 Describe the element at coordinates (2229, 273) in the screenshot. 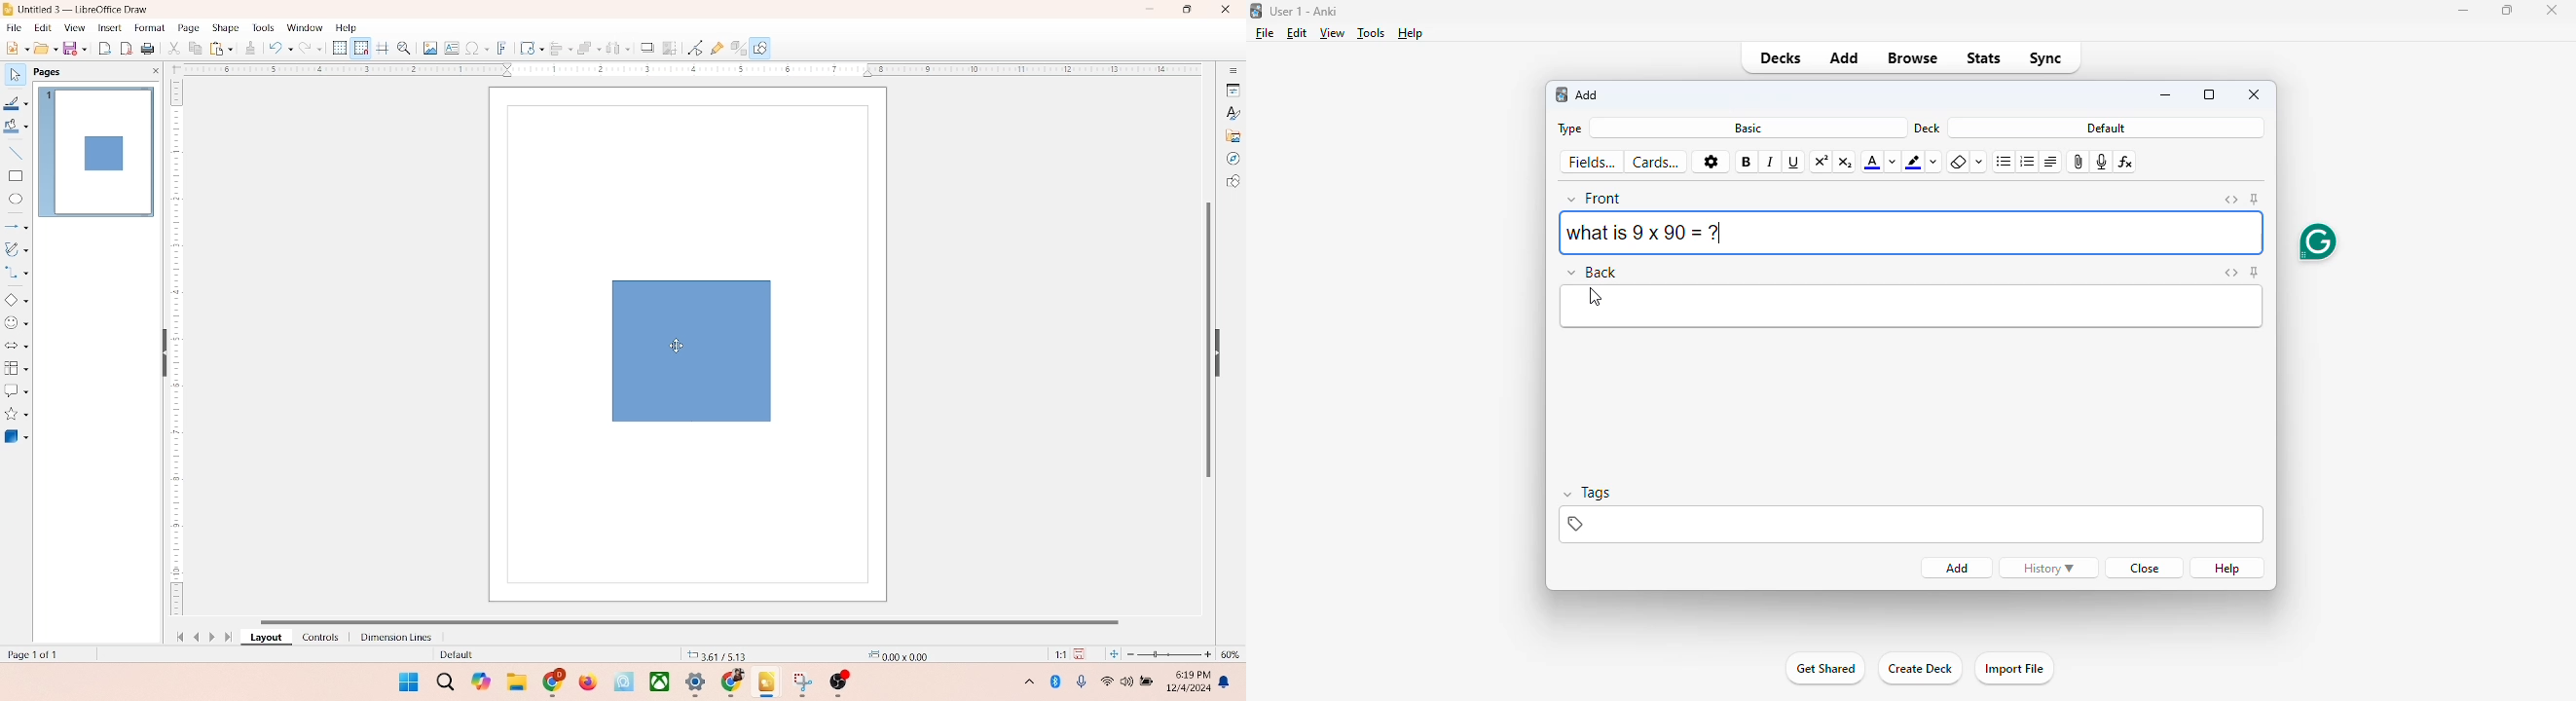

I see `toggle HTML editor` at that location.